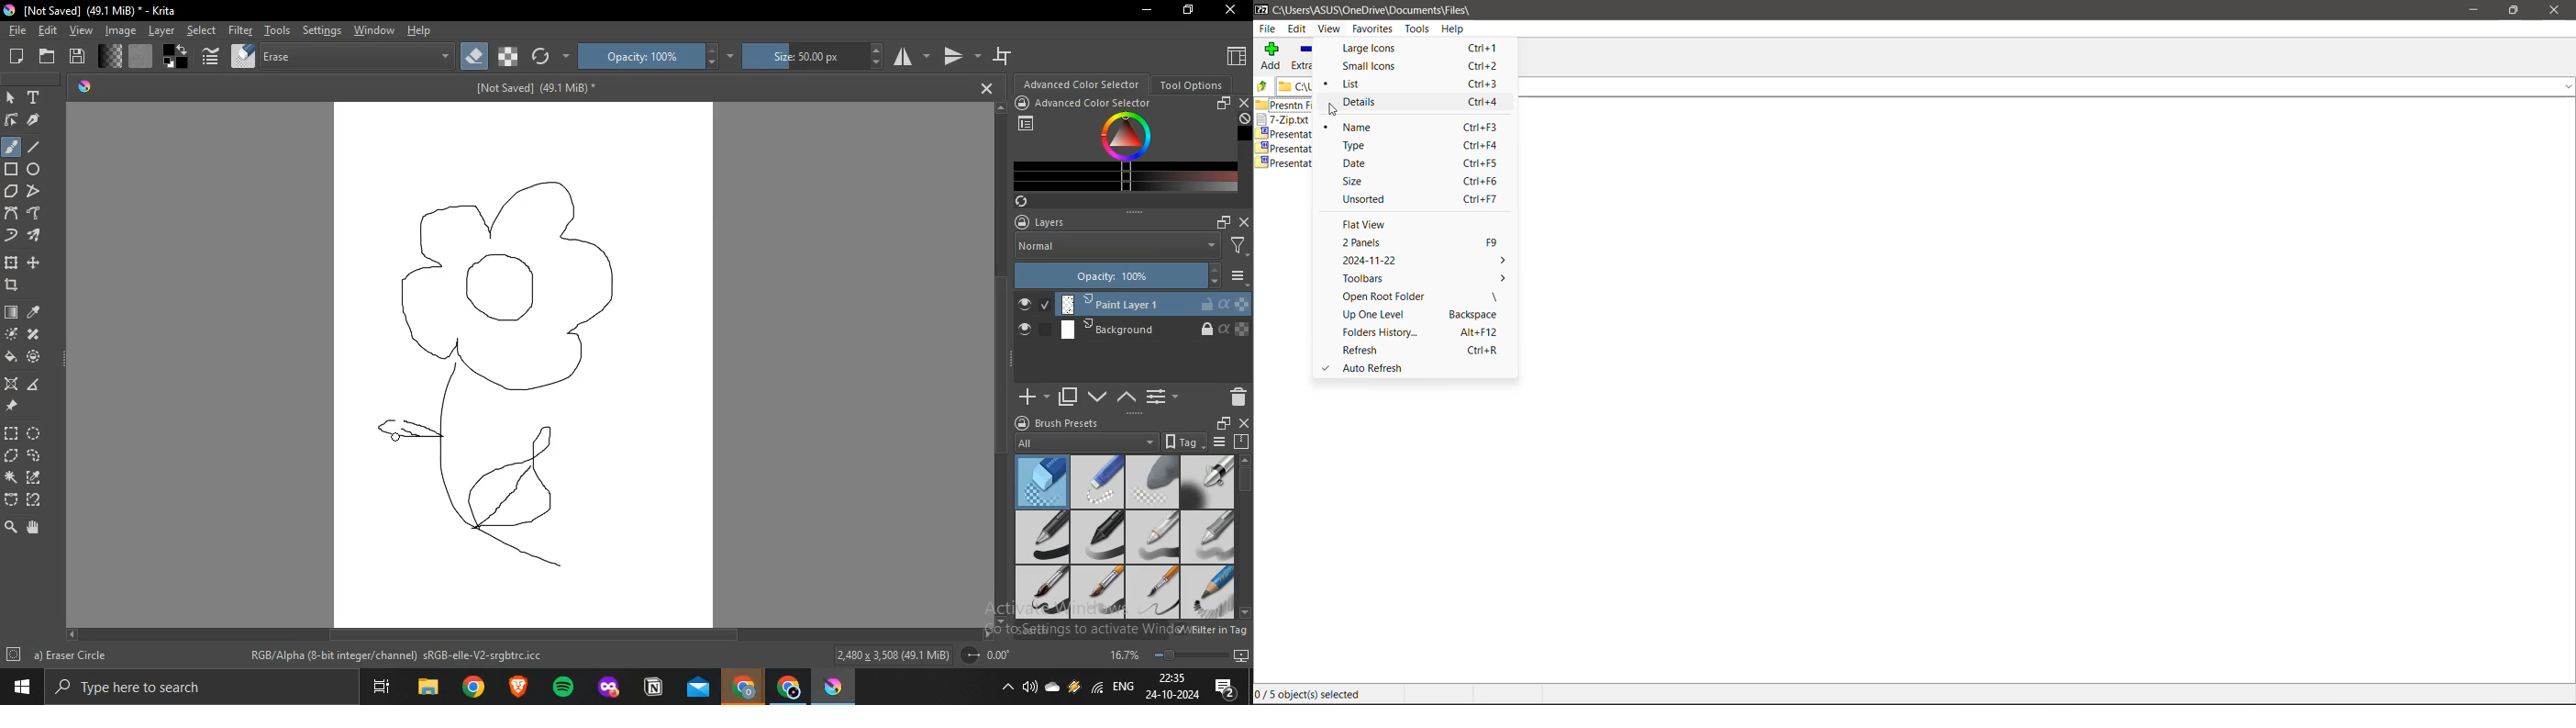  I want to click on fill patterns, so click(143, 56).